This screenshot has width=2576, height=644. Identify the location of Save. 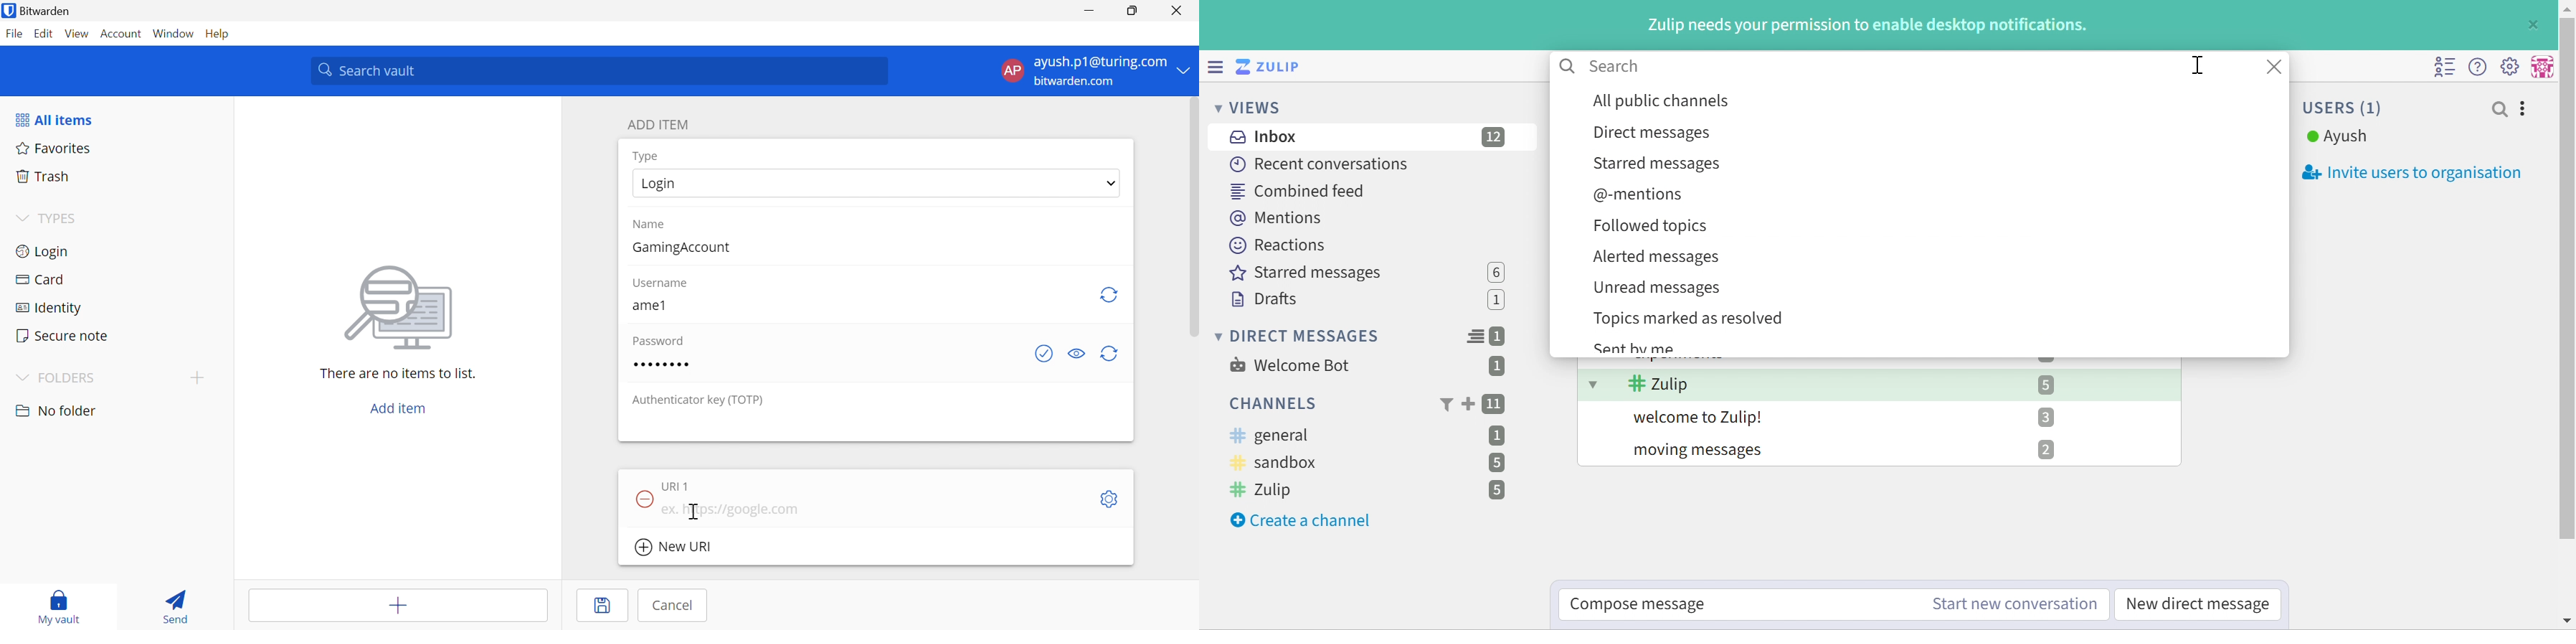
(604, 606).